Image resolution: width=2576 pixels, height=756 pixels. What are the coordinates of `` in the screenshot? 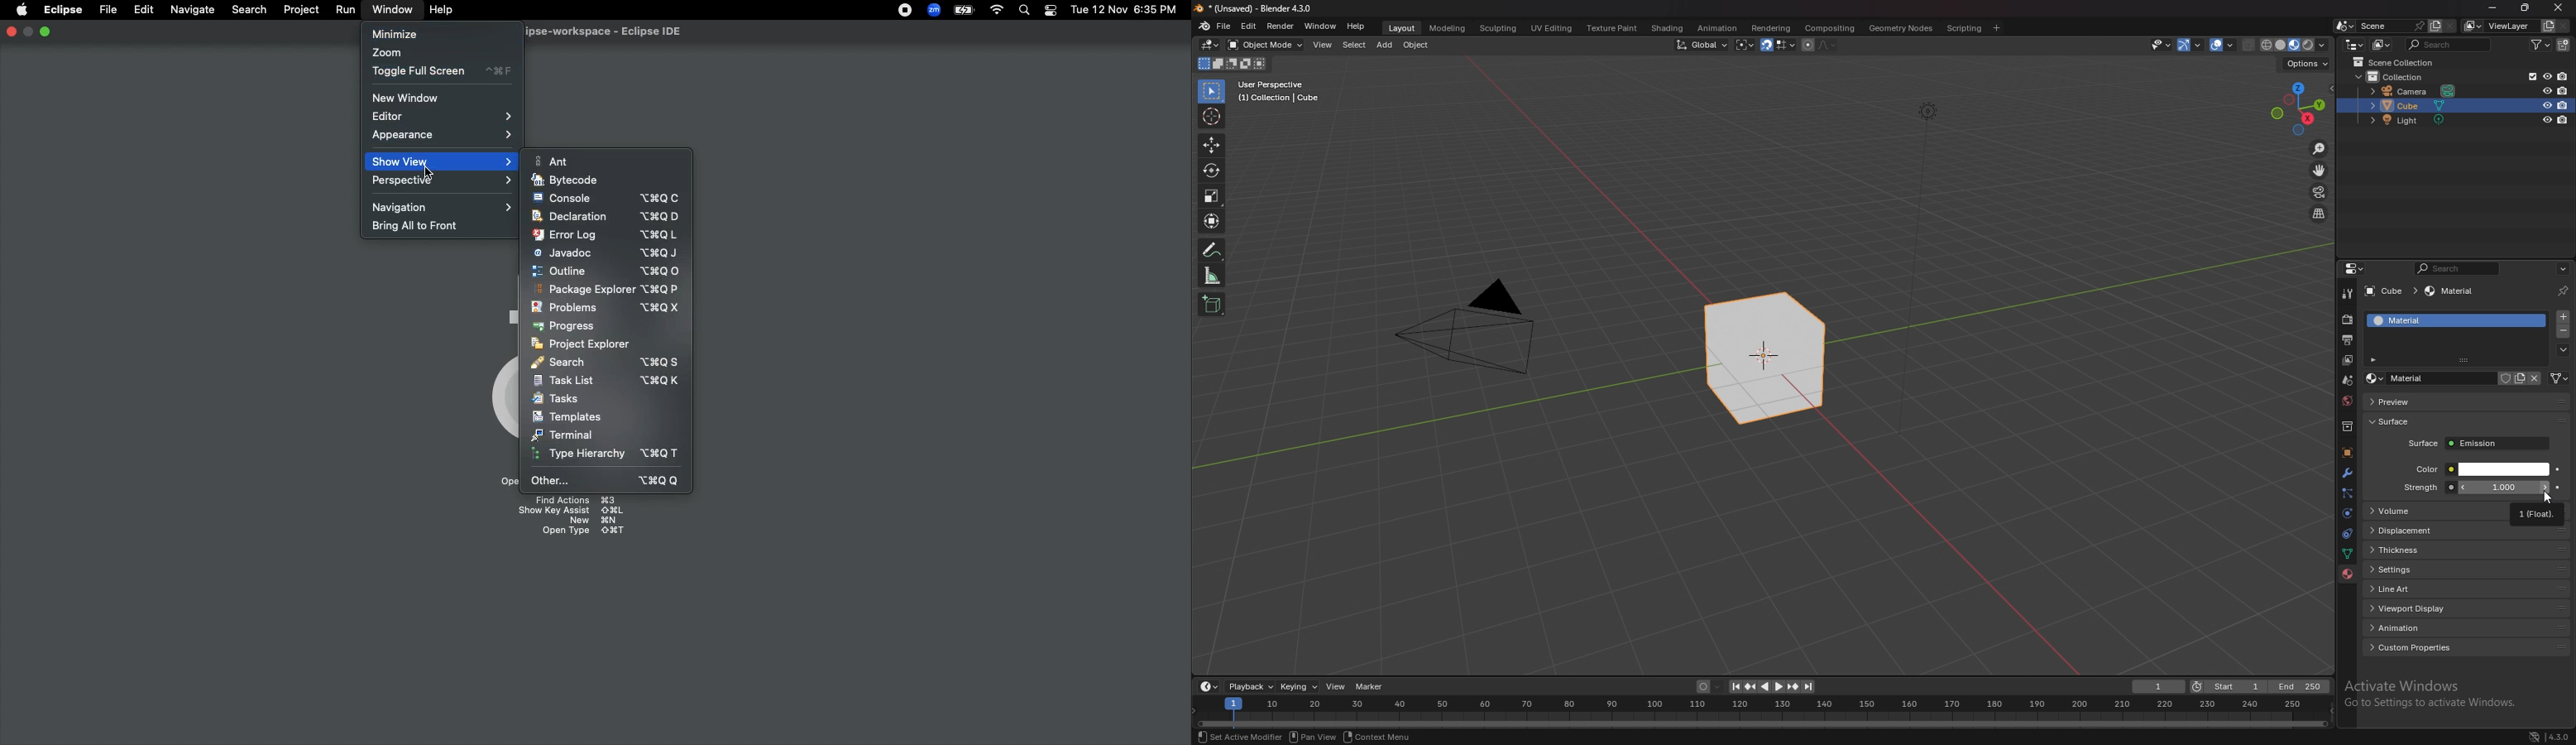 It's located at (1380, 738).